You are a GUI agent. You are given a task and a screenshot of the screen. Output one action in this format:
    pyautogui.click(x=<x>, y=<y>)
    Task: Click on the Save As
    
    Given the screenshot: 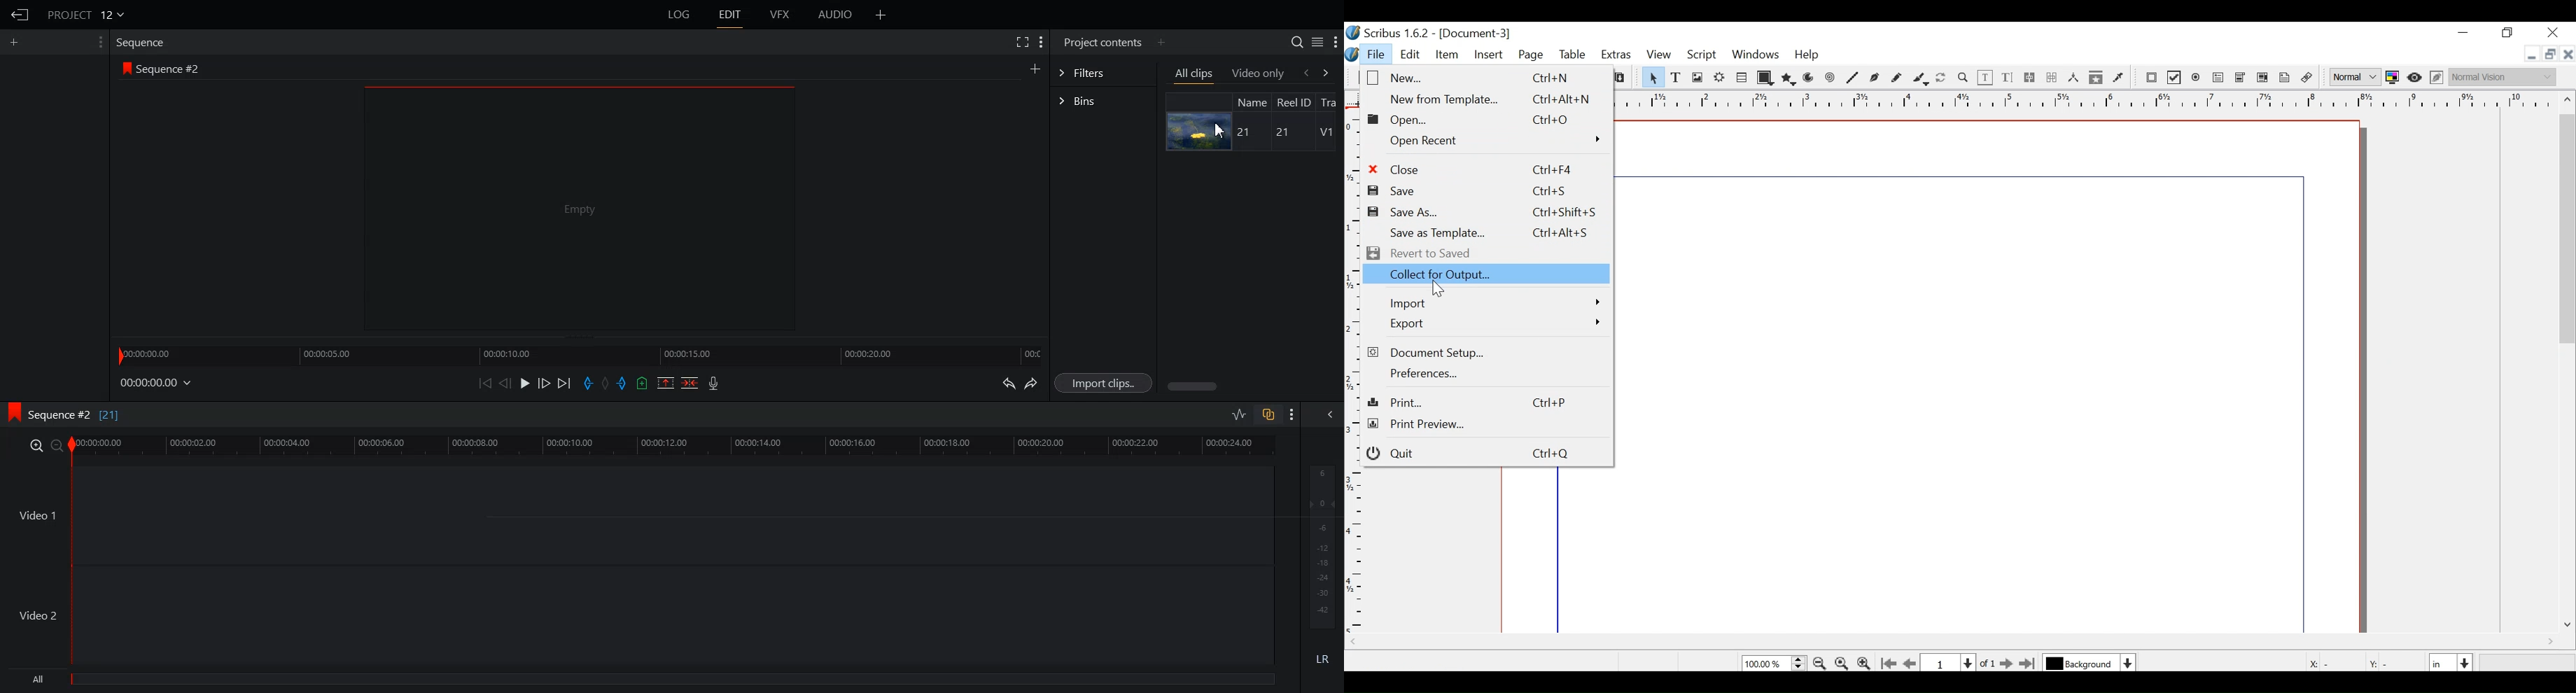 What is the action you would take?
    pyautogui.click(x=1483, y=213)
    